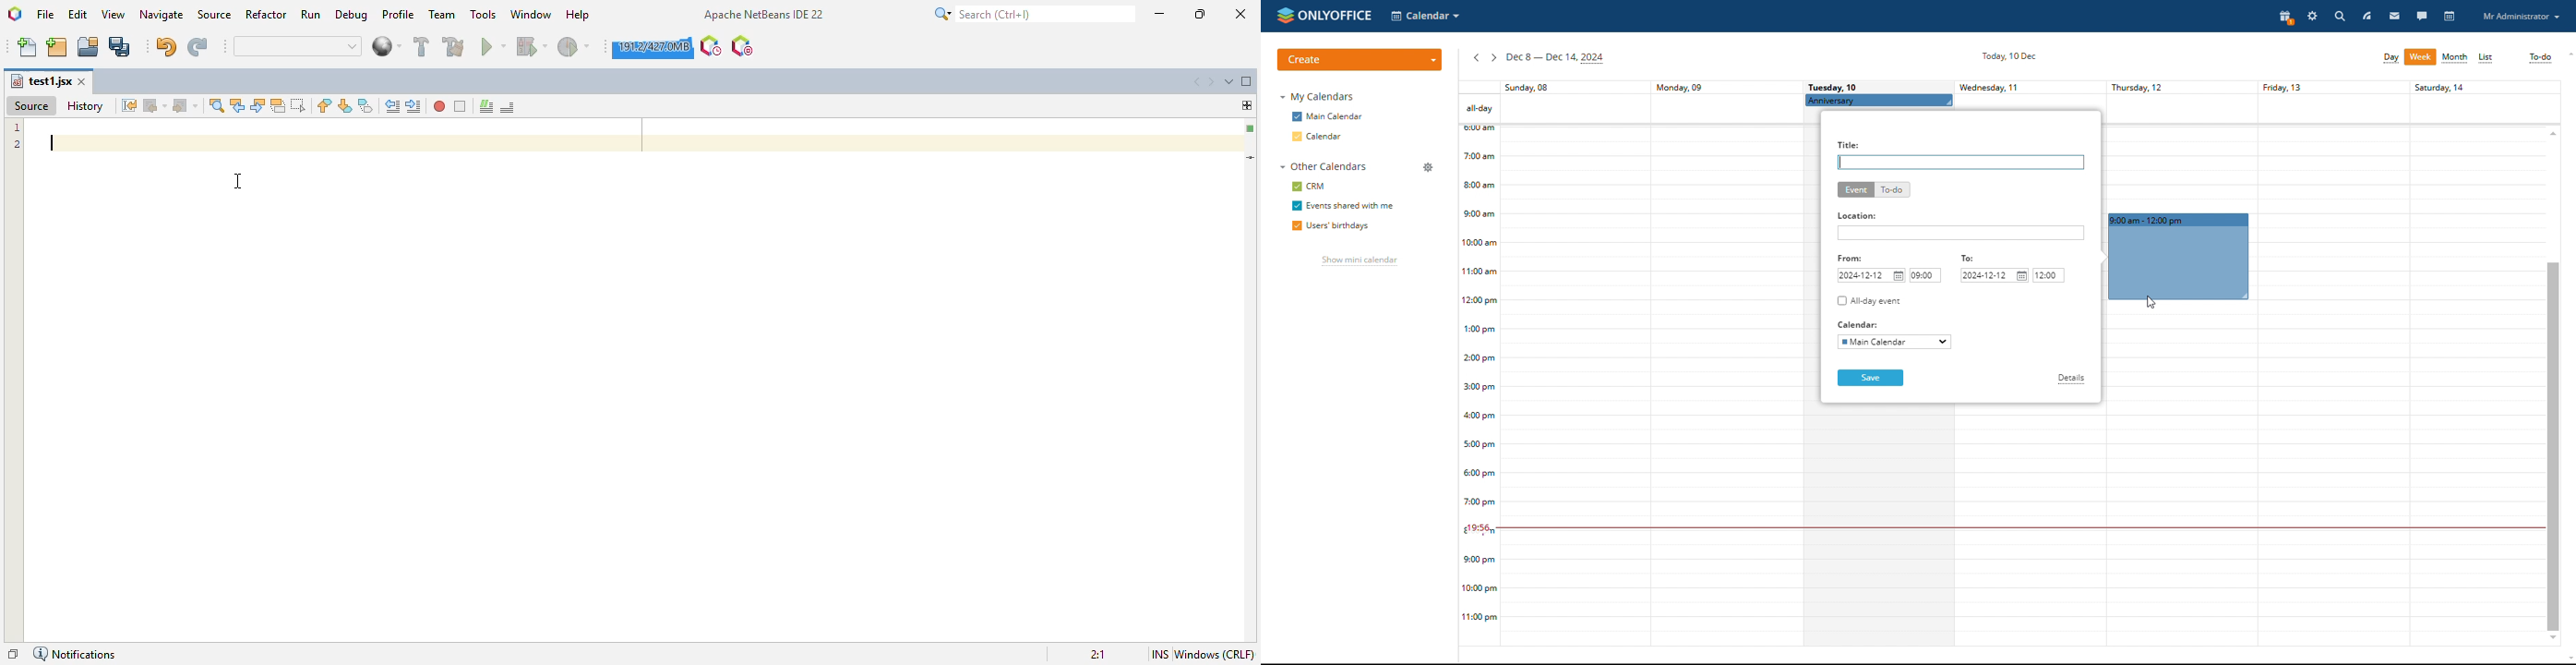  Describe the element at coordinates (82, 81) in the screenshot. I see `close` at that location.